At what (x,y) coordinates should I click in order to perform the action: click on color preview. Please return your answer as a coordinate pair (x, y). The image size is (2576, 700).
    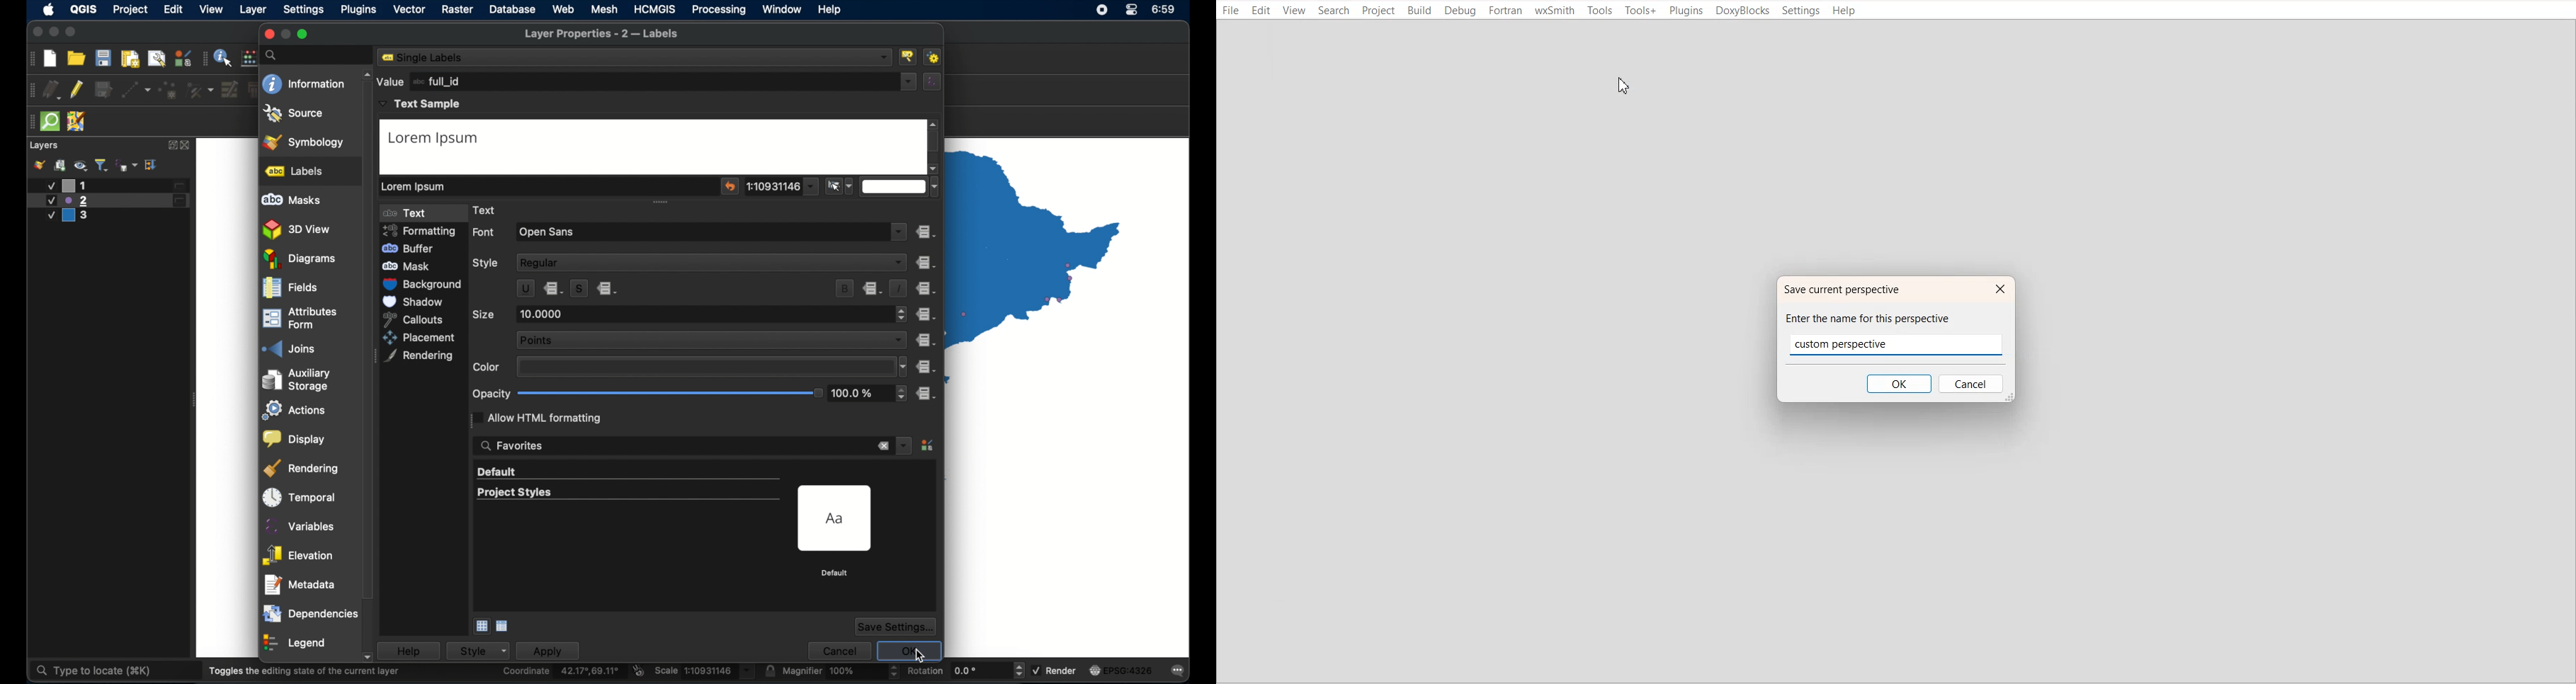
    Looking at the image, I should click on (703, 367).